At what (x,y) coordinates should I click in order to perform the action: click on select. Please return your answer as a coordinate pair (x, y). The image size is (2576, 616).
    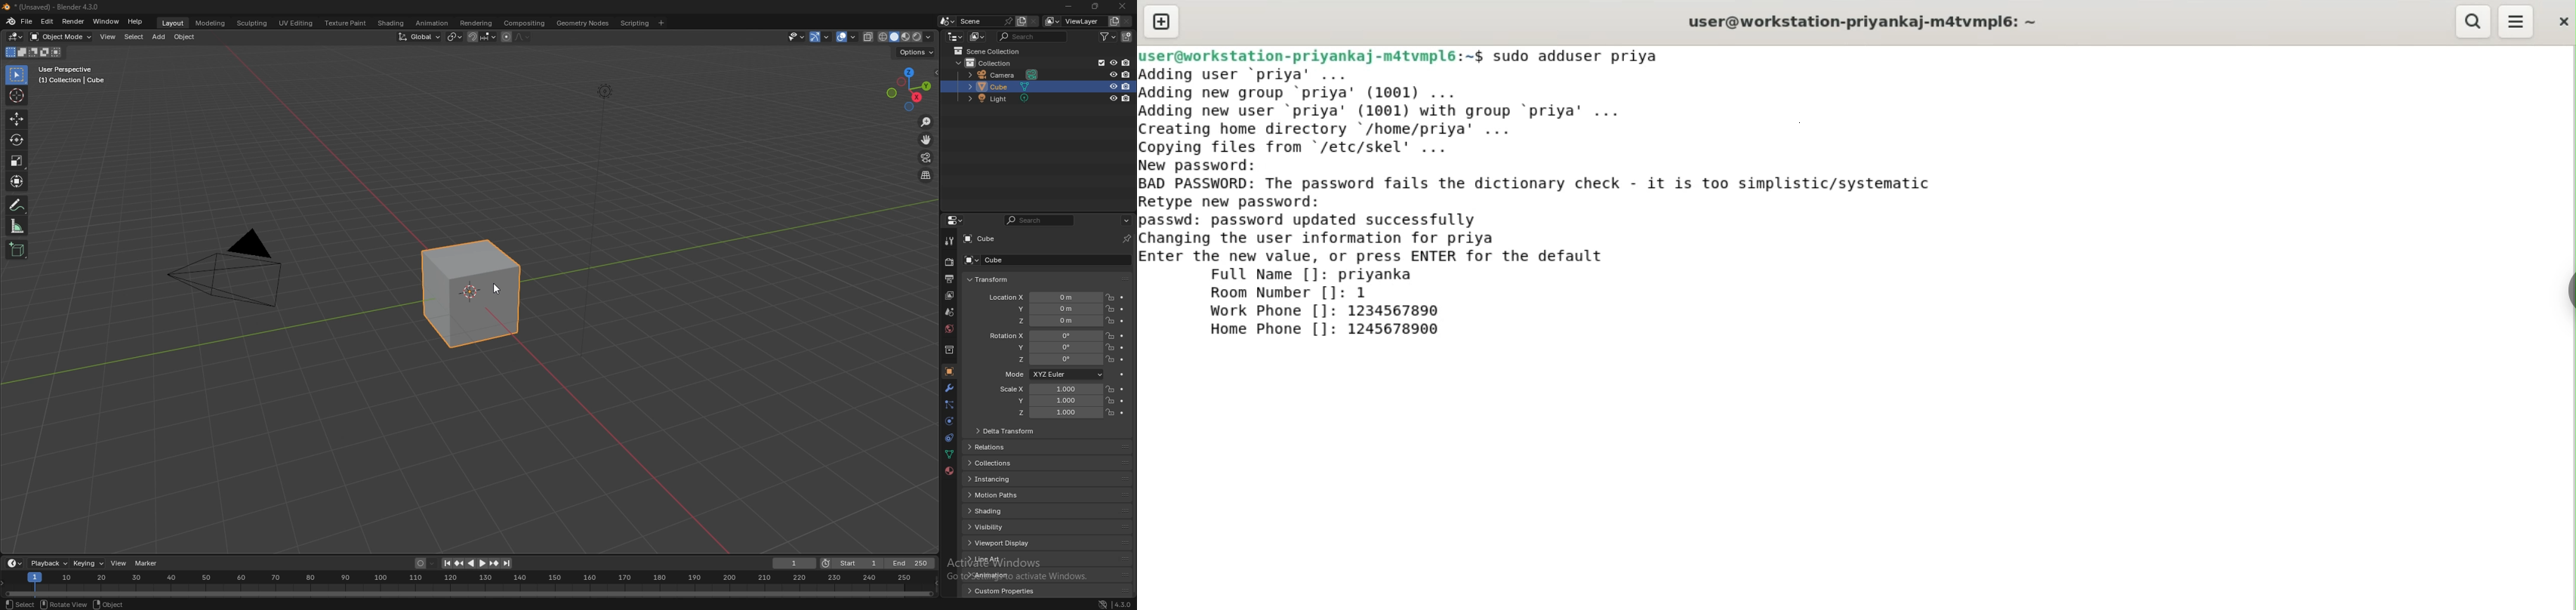
    Looking at the image, I should click on (19, 604).